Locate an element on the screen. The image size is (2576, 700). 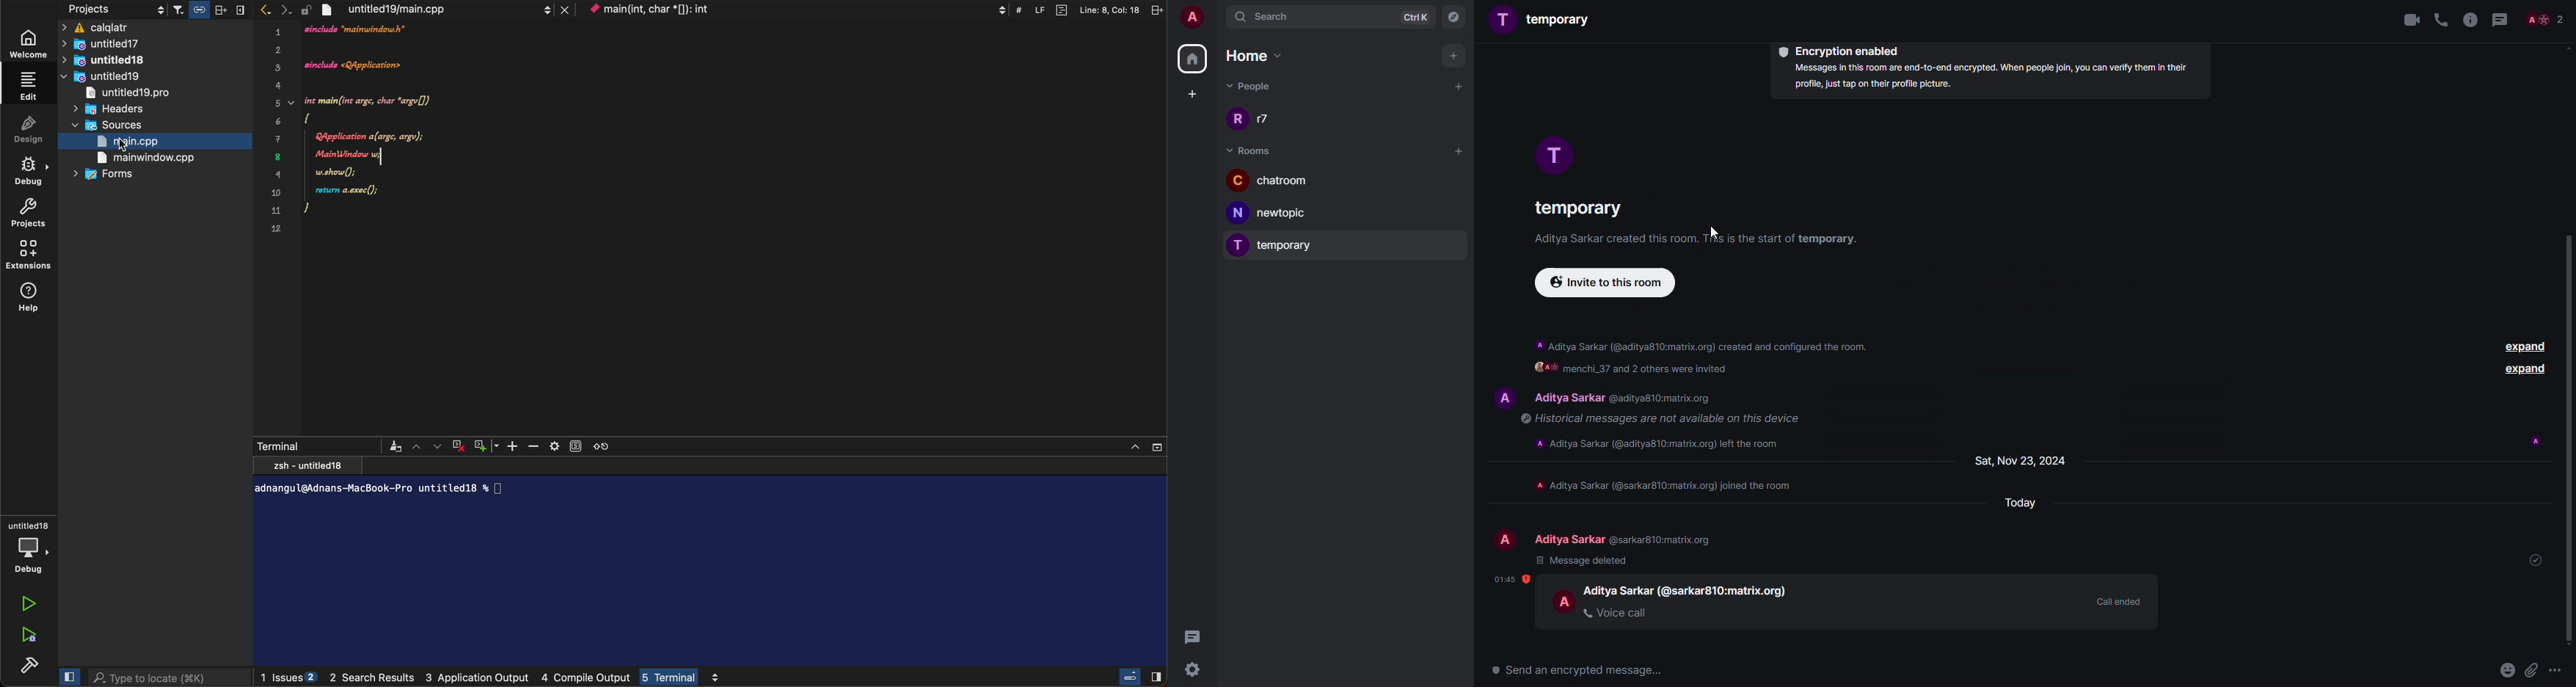
encryption enabled is located at coordinates (1839, 50).